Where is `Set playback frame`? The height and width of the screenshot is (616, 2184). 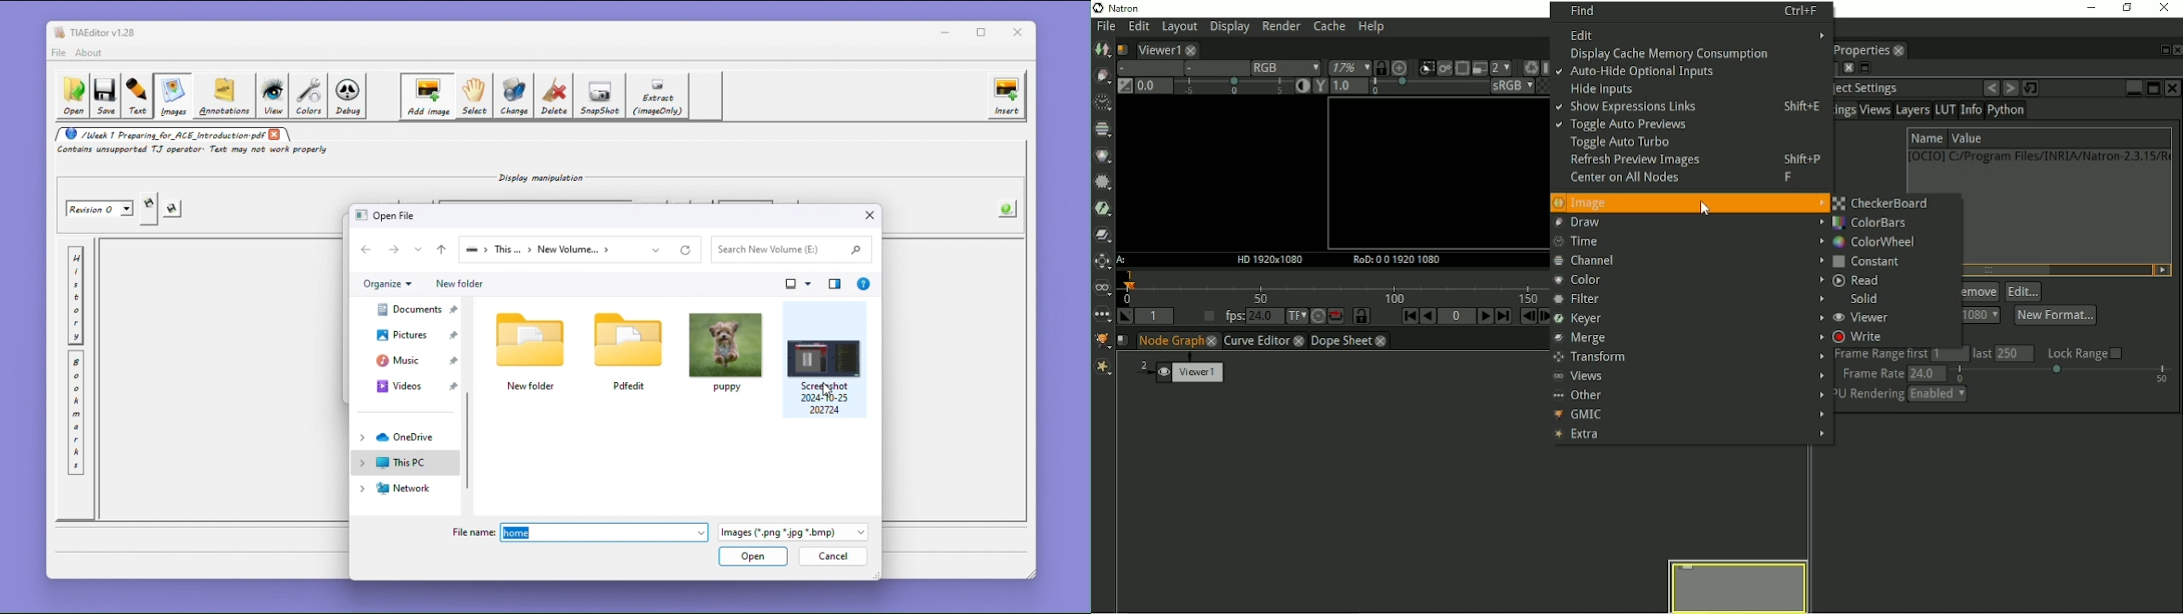
Set playback frame is located at coordinates (1206, 317).